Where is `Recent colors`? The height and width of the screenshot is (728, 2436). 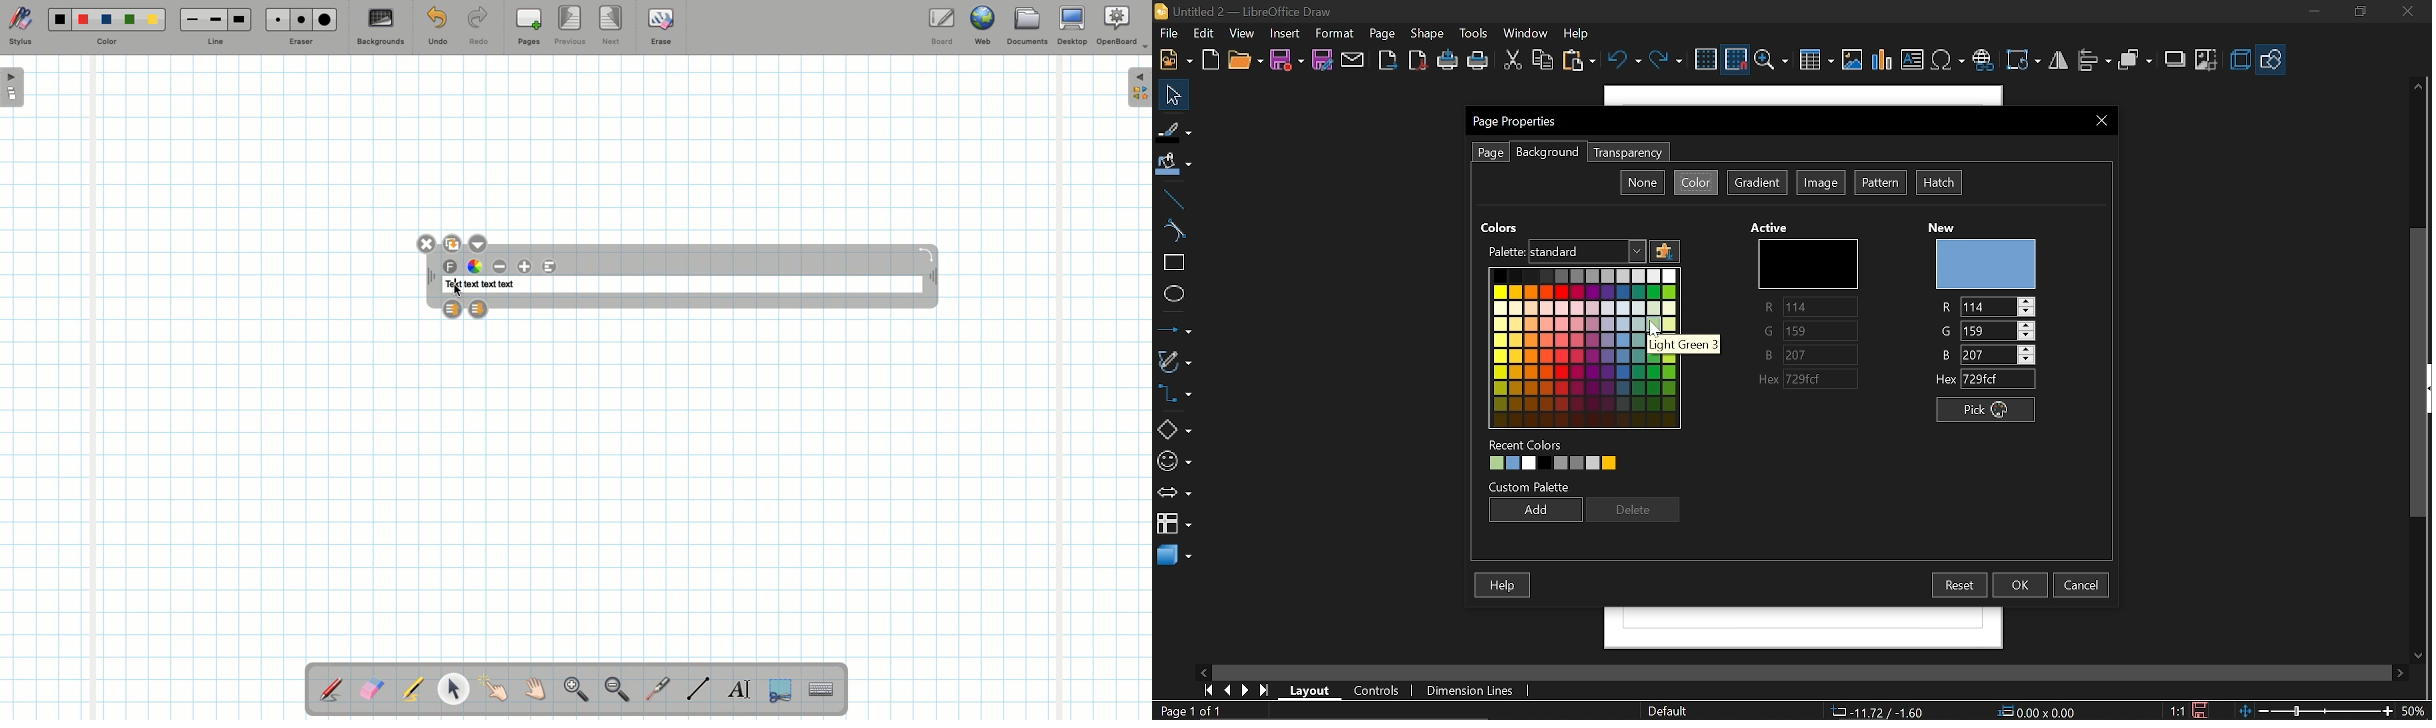
Recent colors is located at coordinates (1528, 444).